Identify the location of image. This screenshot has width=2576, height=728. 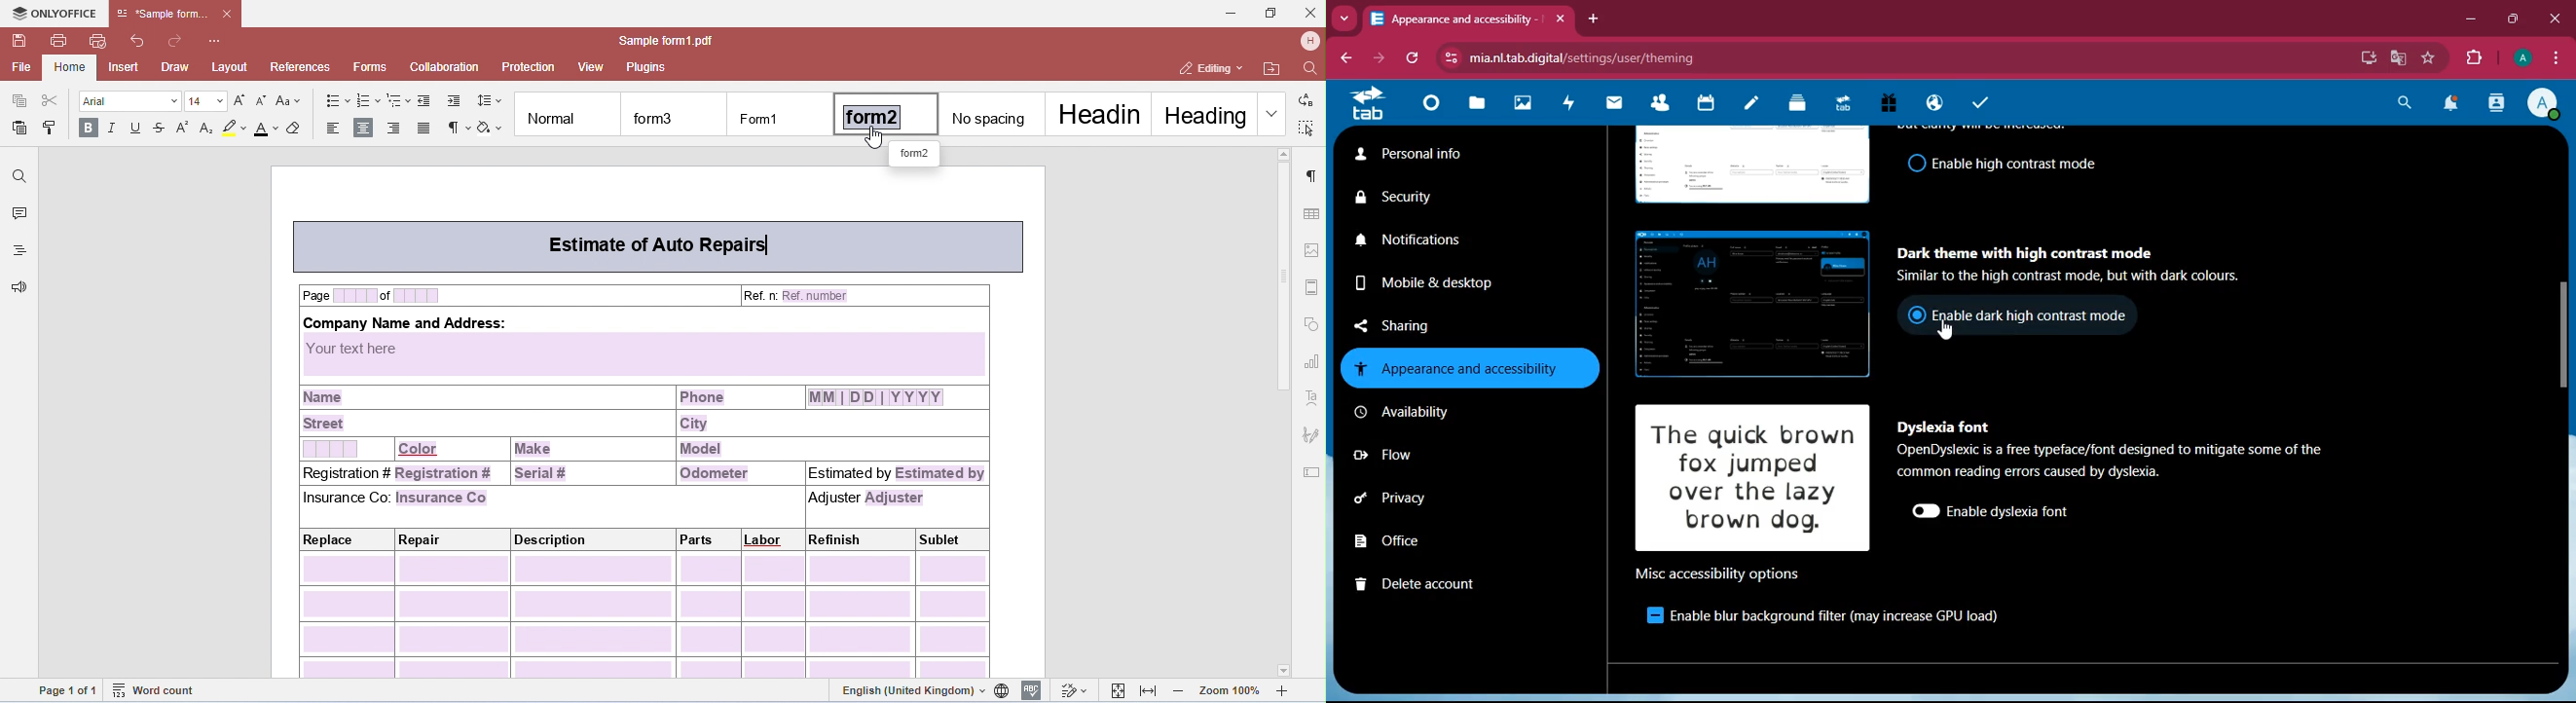
(1745, 167).